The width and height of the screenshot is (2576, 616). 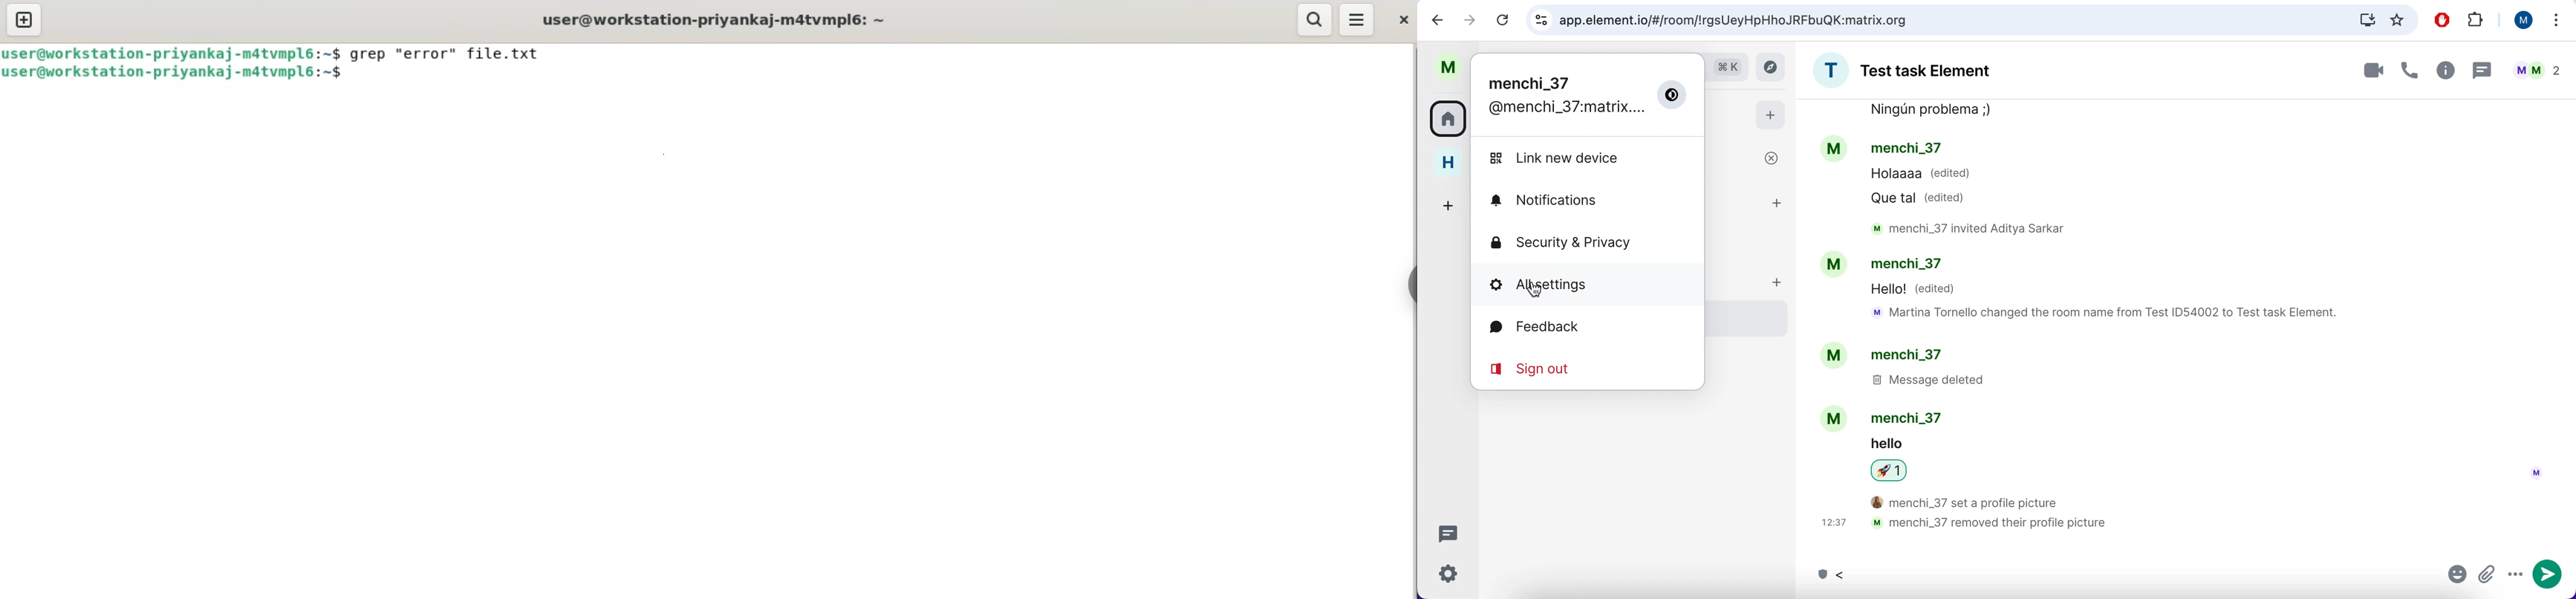 What do you see at coordinates (1573, 328) in the screenshot?
I see `feedback` at bounding box center [1573, 328].